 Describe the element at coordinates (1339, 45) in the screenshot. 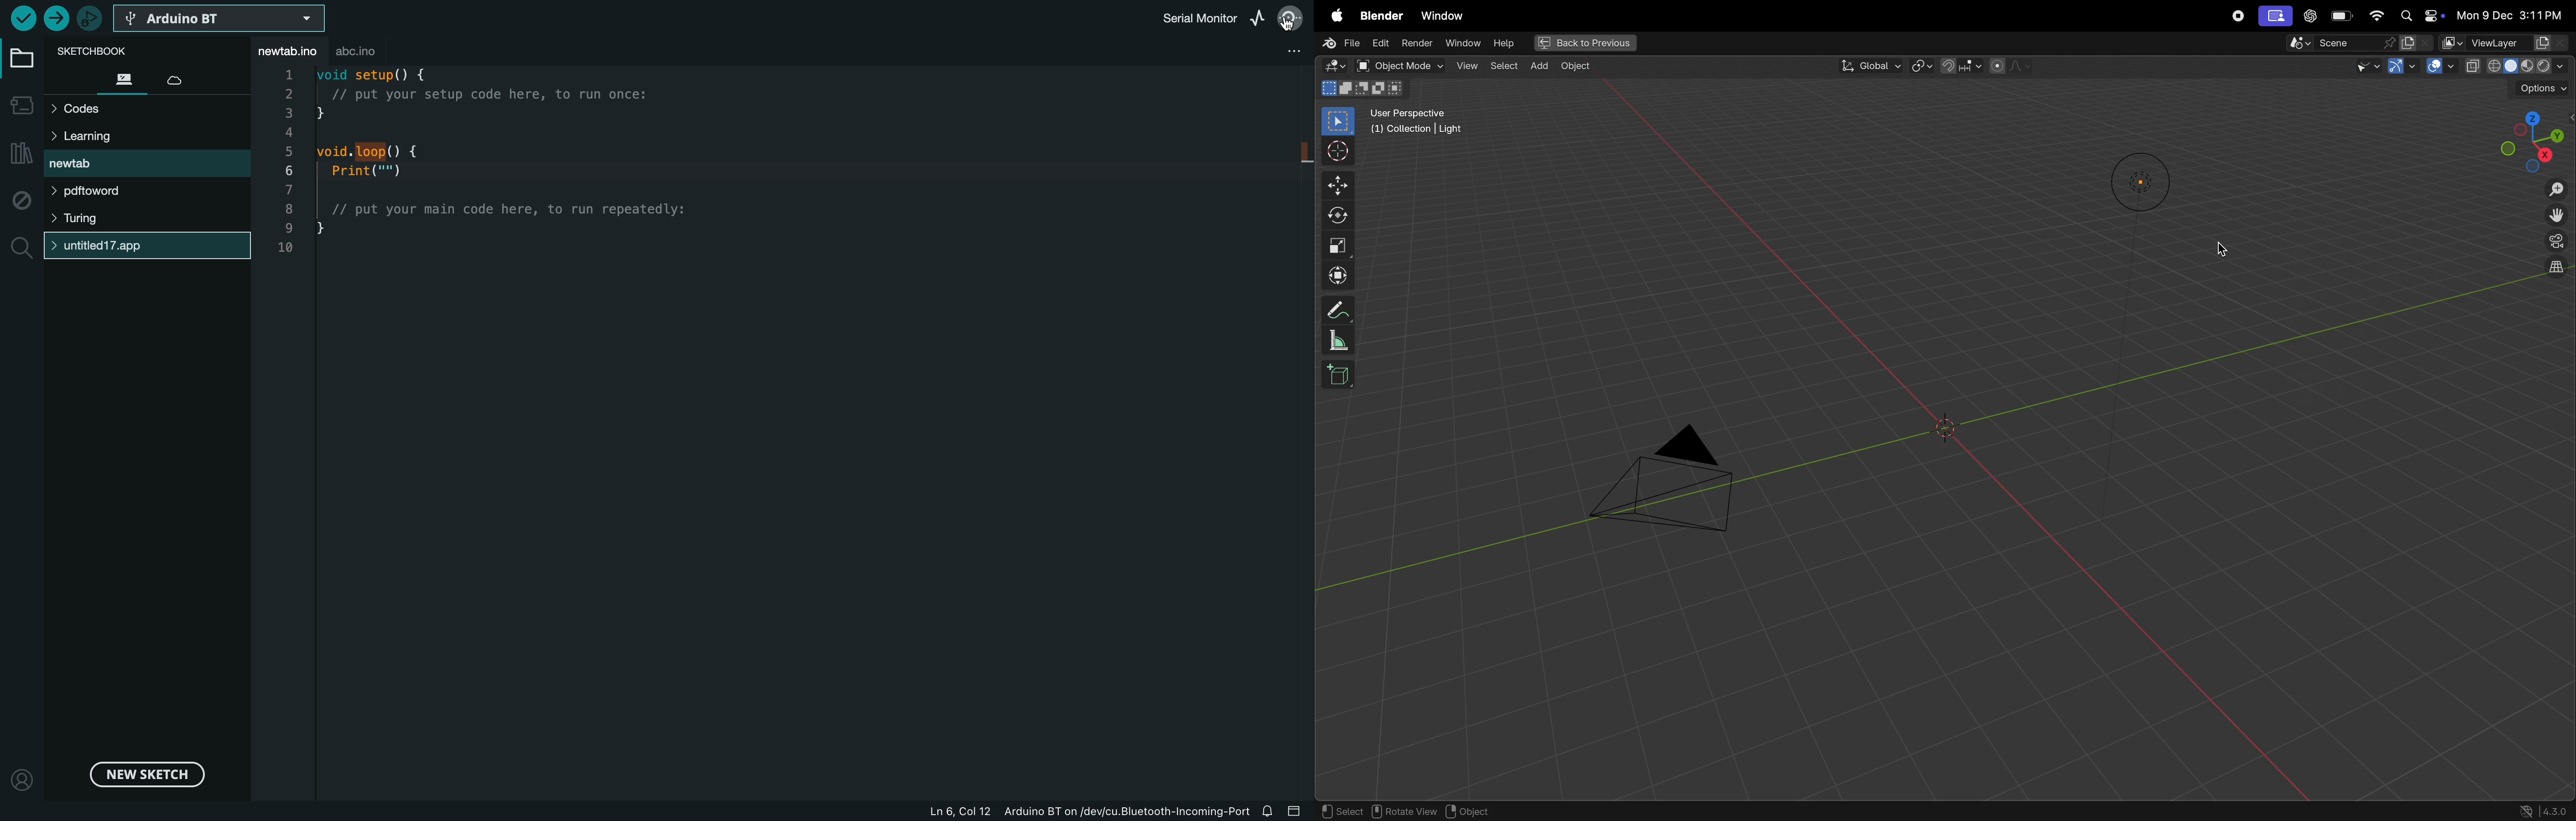

I see `file` at that location.